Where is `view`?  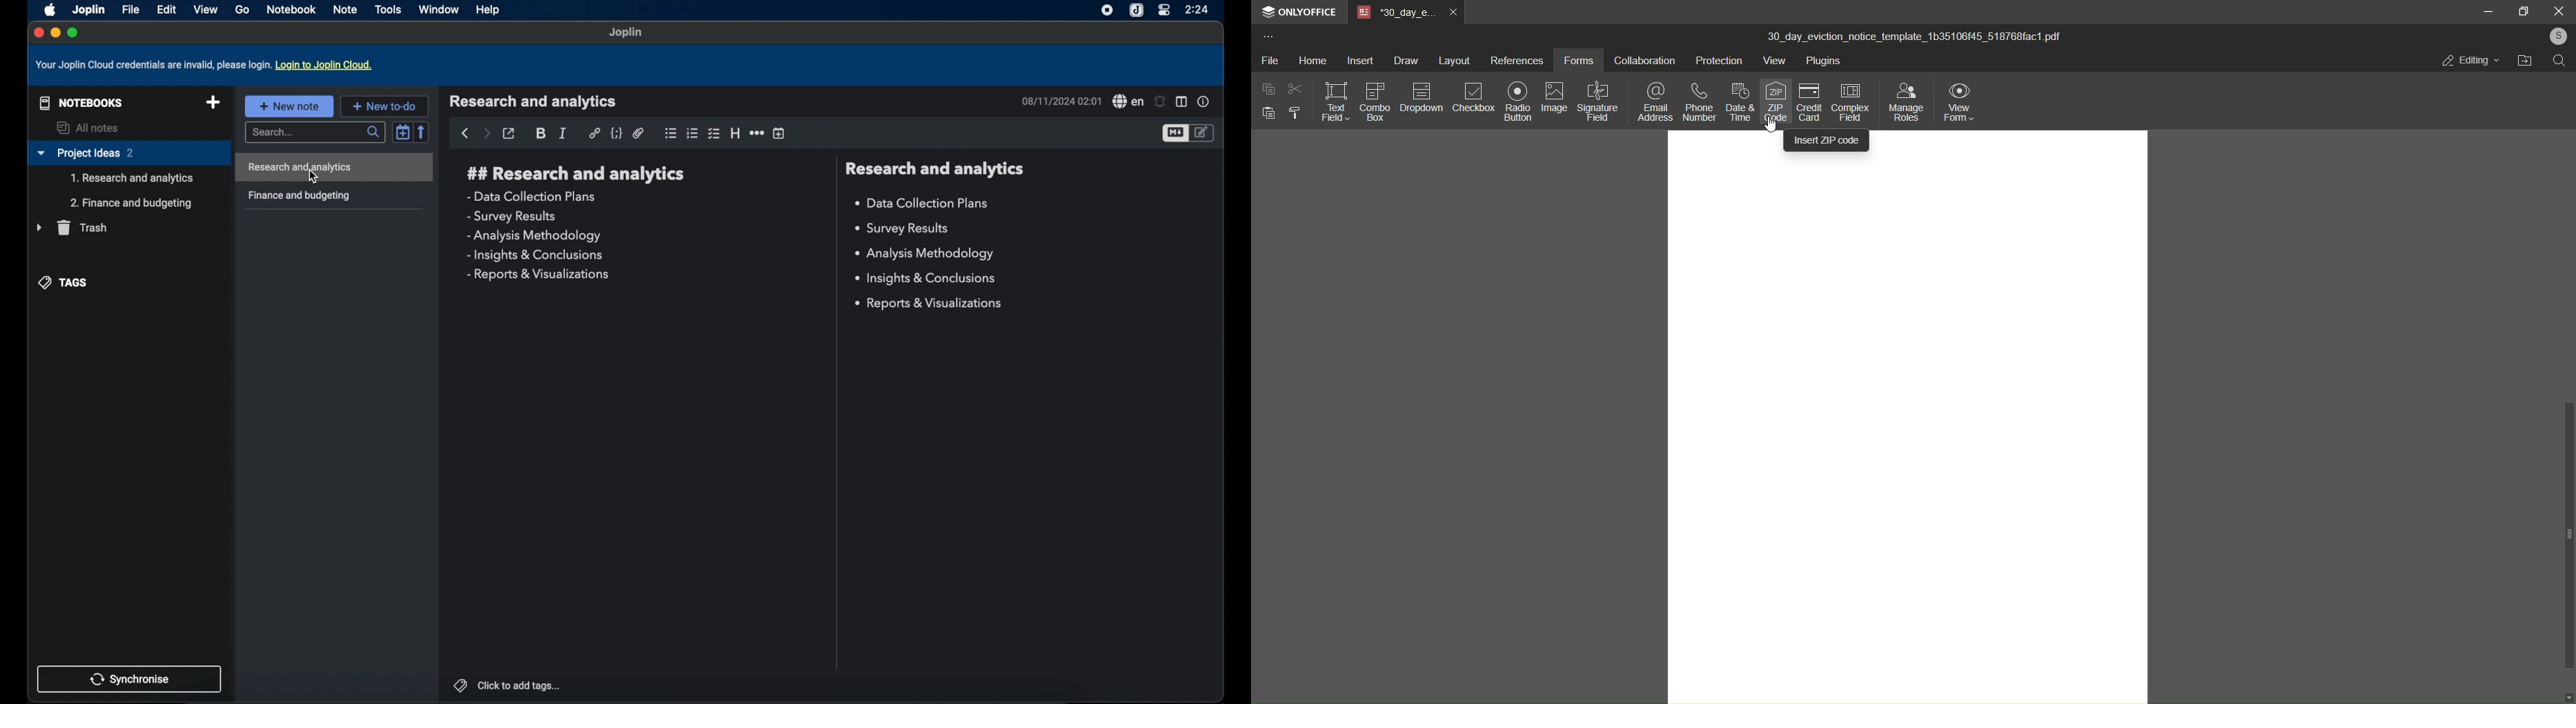
view is located at coordinates (1775, 61).